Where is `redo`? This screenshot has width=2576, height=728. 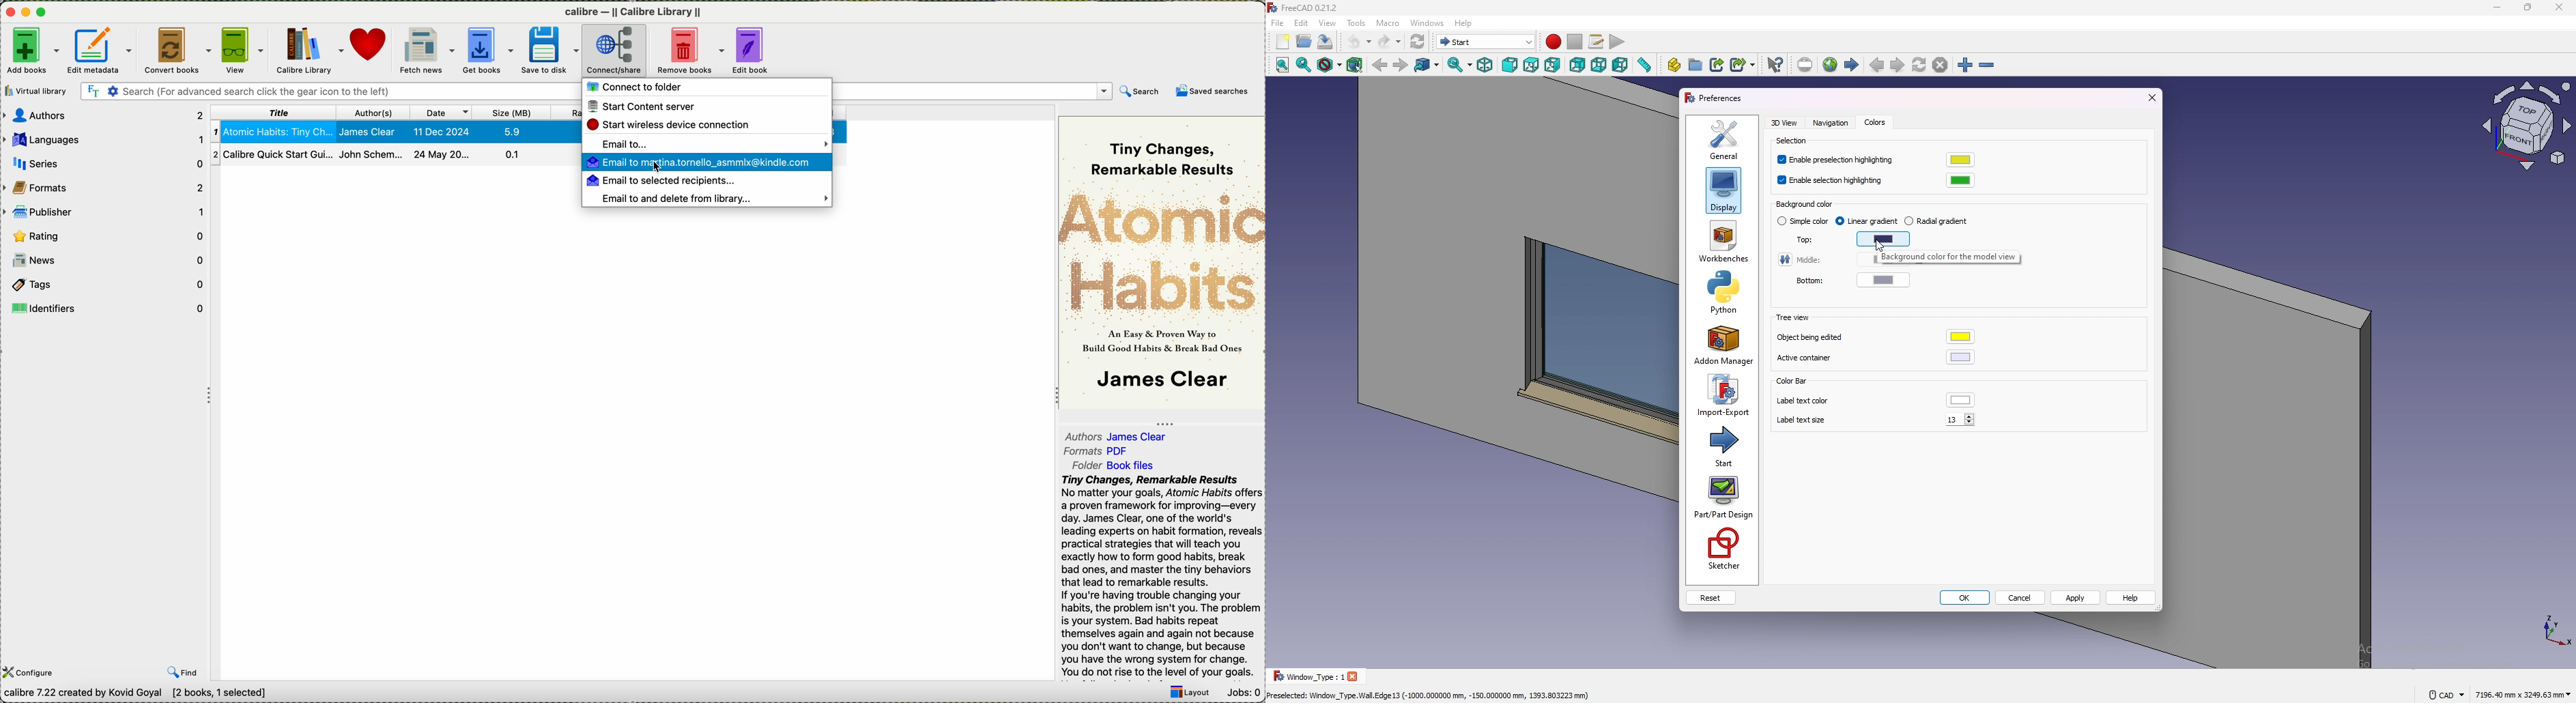 redo is located at coordinates (1389, 42).